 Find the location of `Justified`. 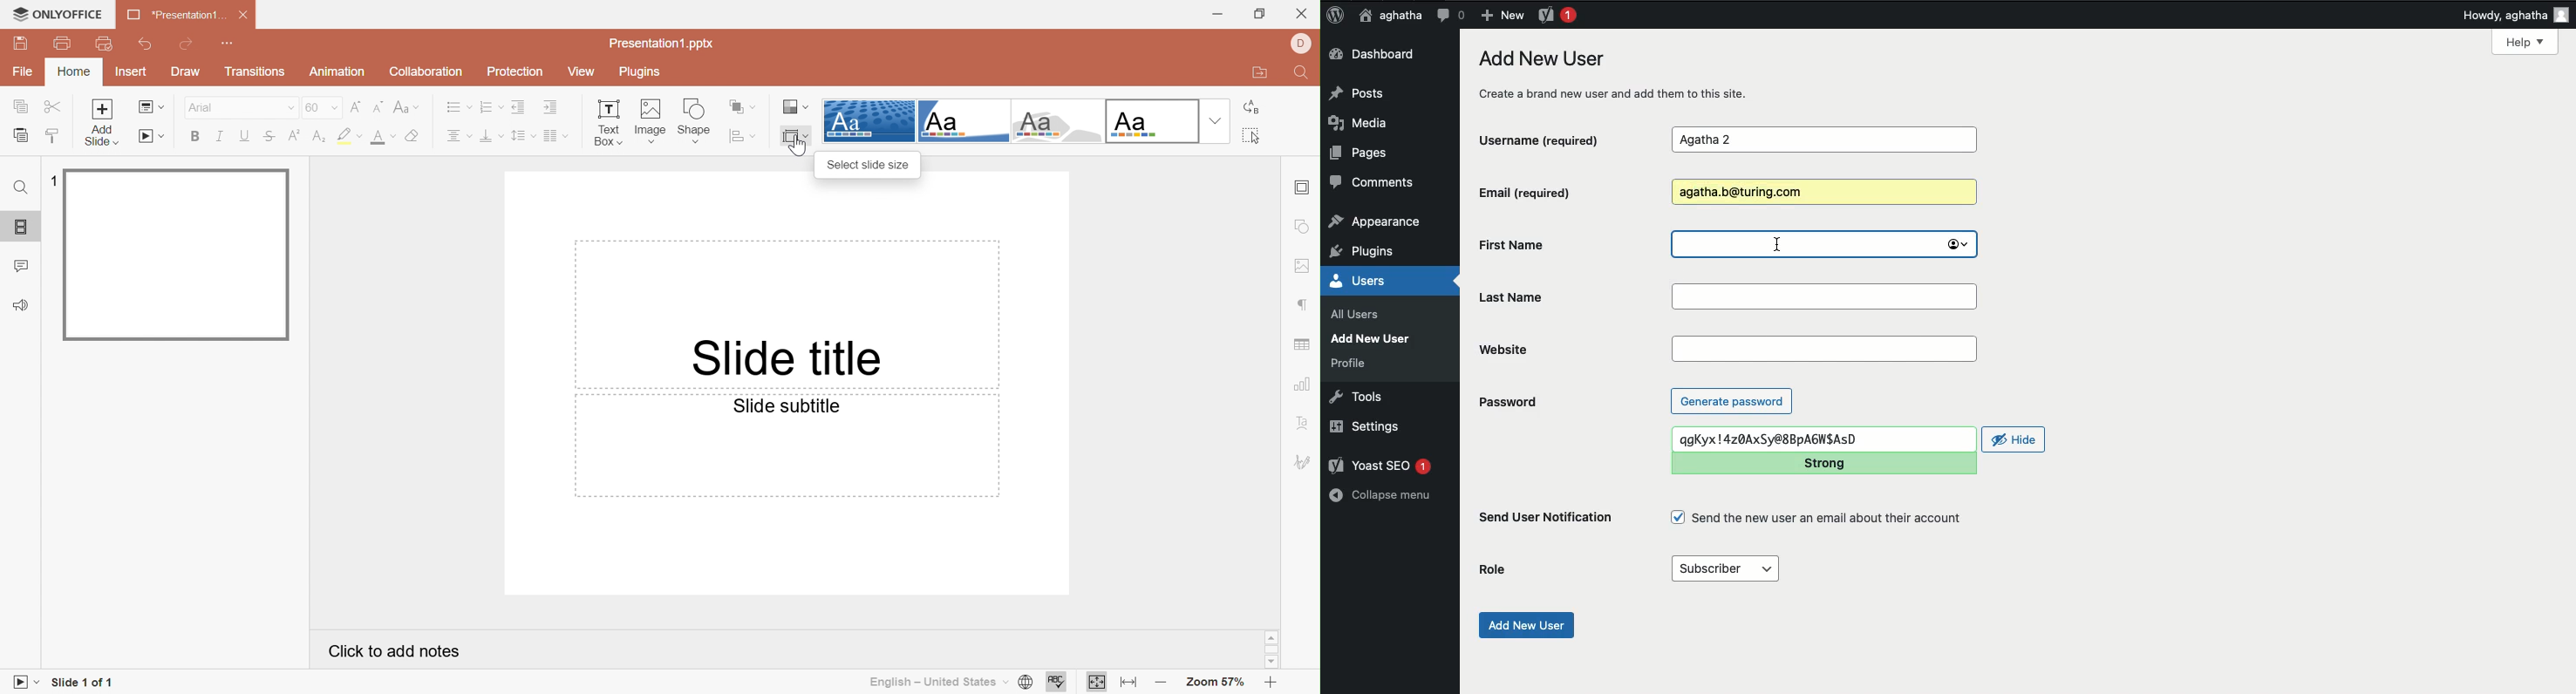

Justified is located at coordinates (554, 137).